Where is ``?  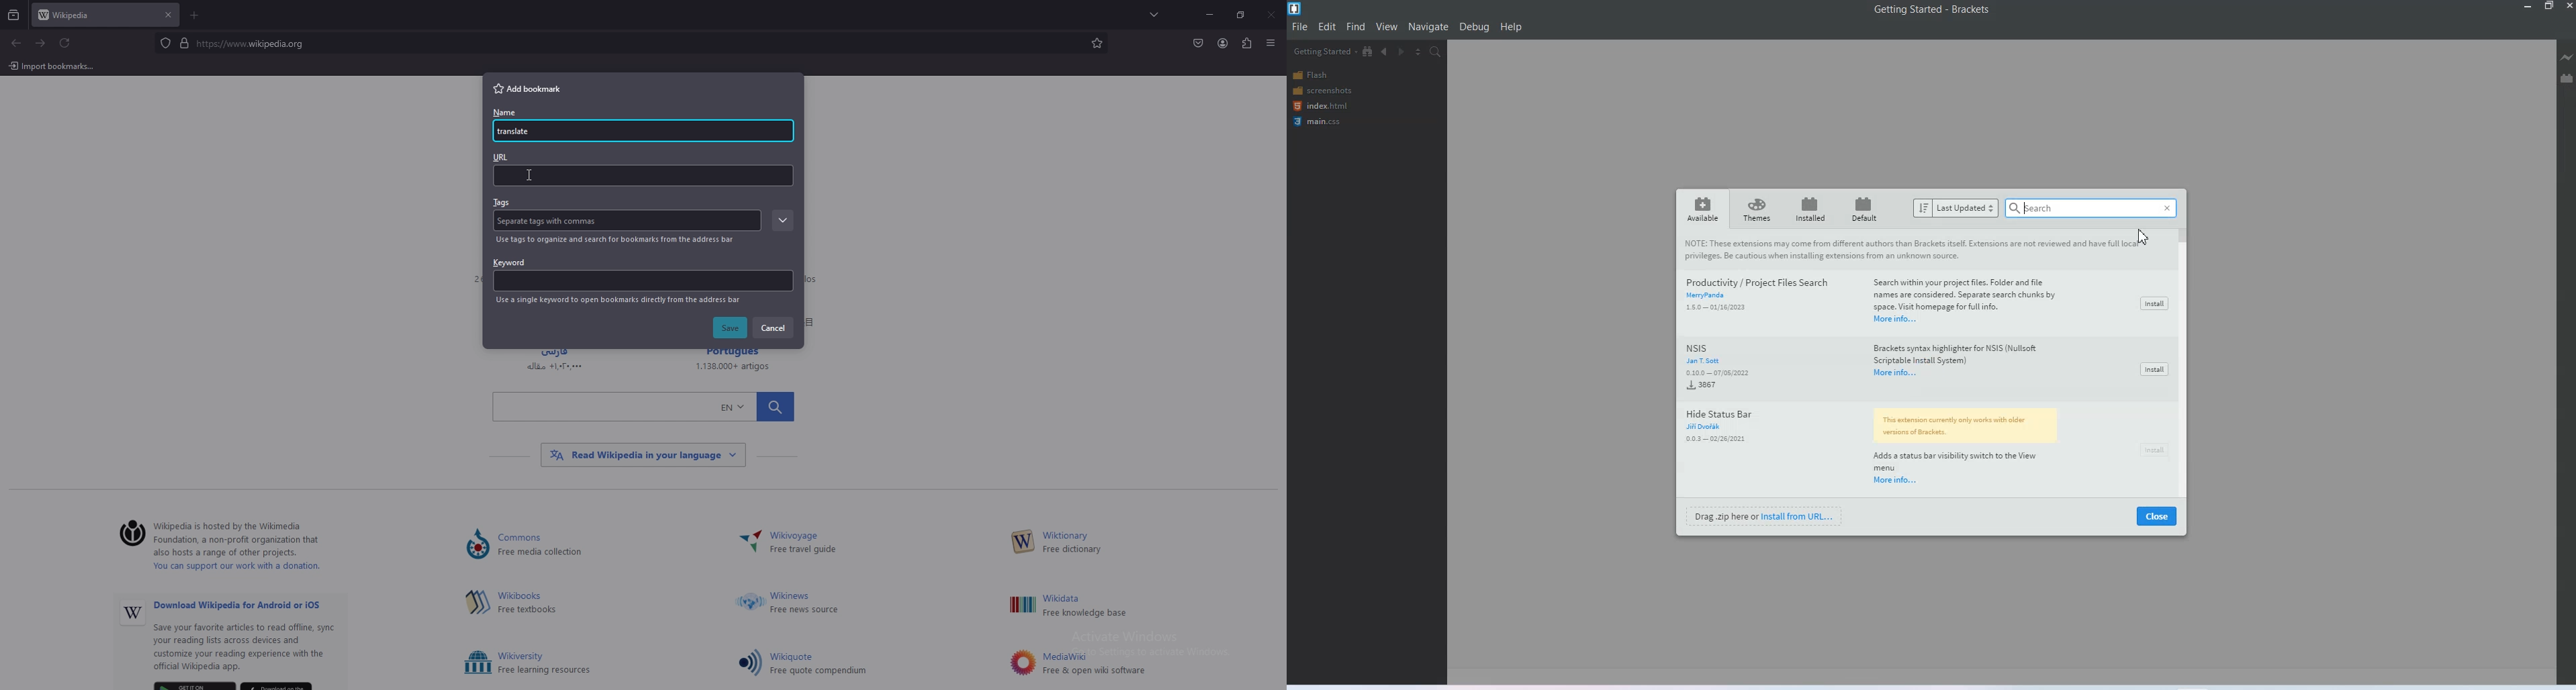
 is located at coordinates (52, 68).